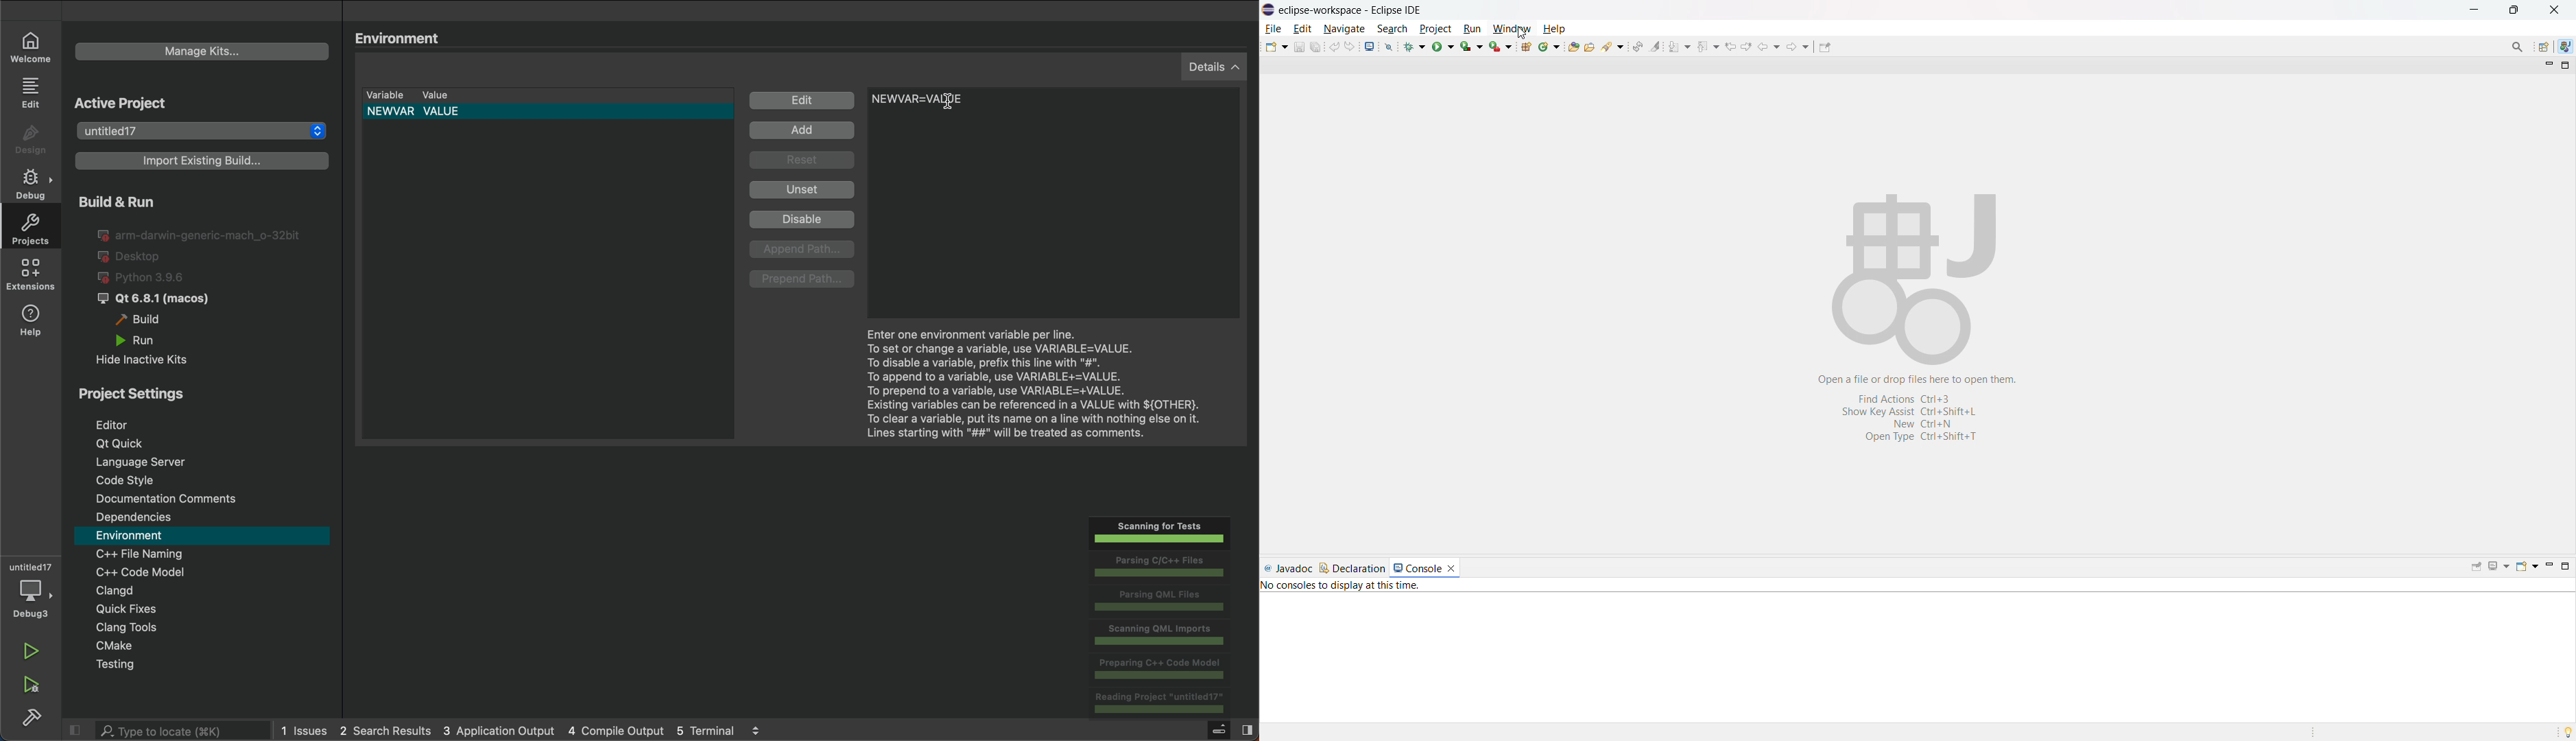 The height and width of the screenshot is (756, 2576). I want to click on new java package, so click(1526, 46).